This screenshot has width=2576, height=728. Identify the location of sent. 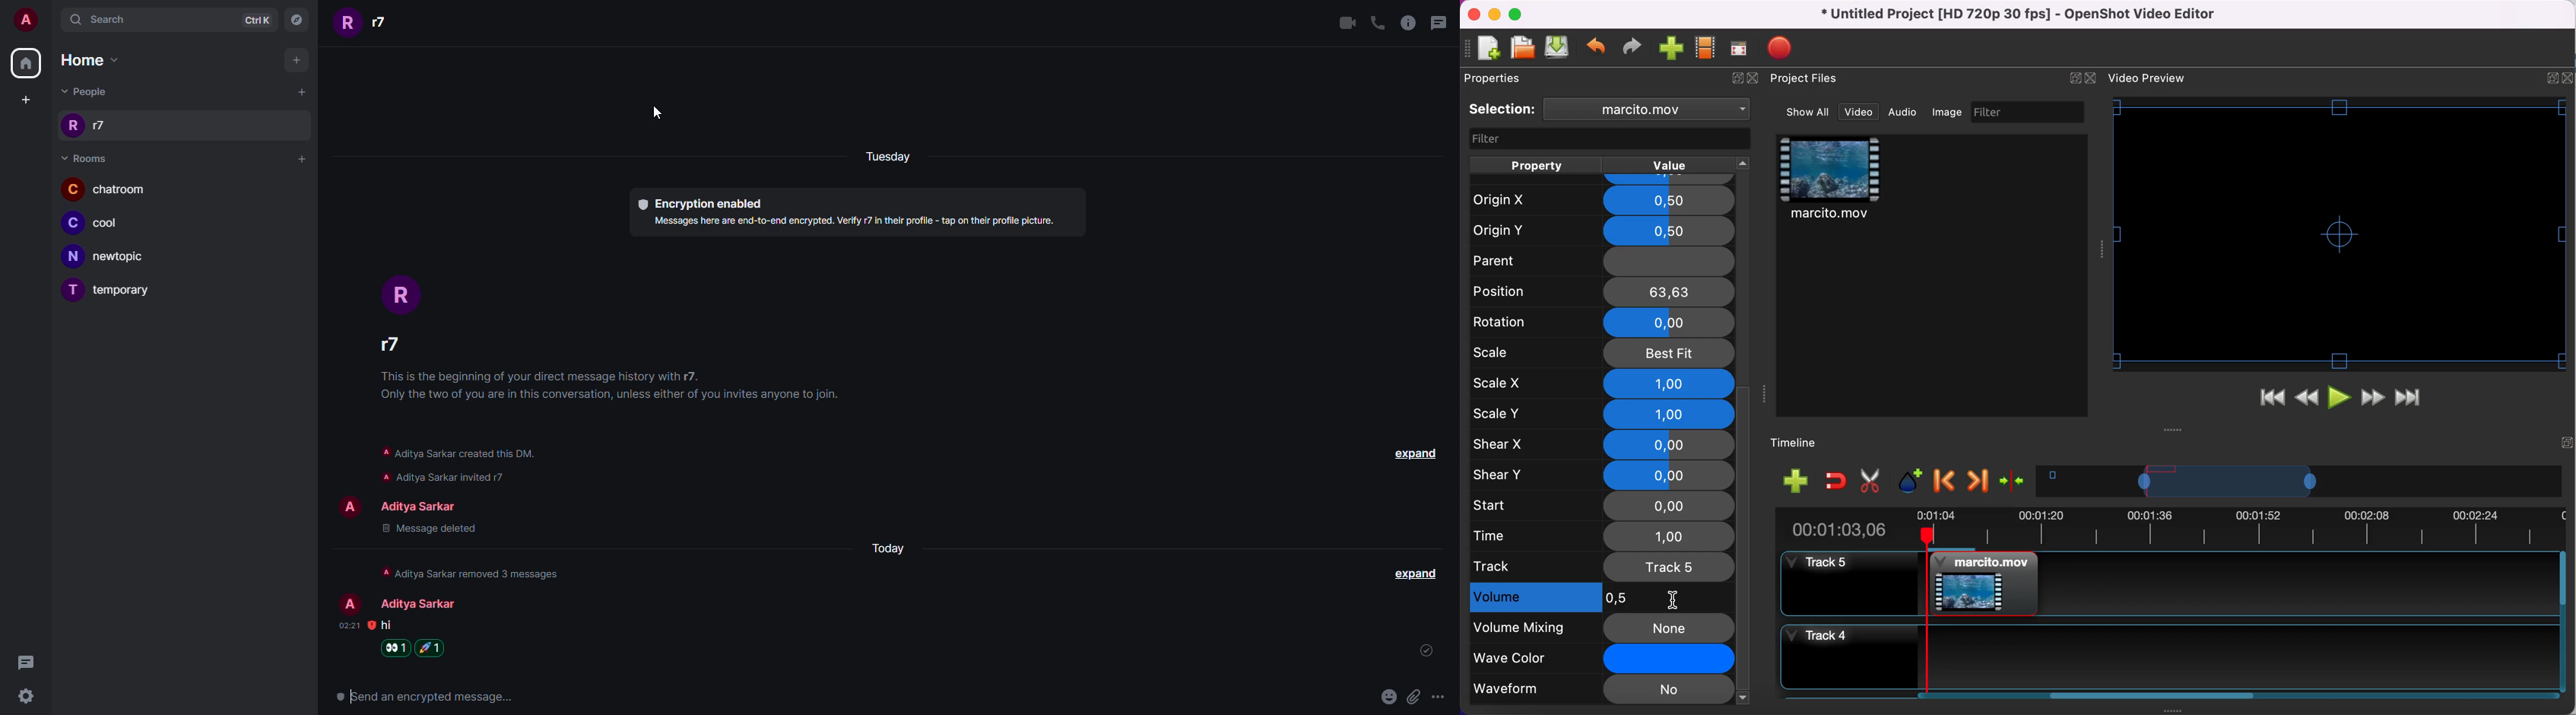
(1420, 650).